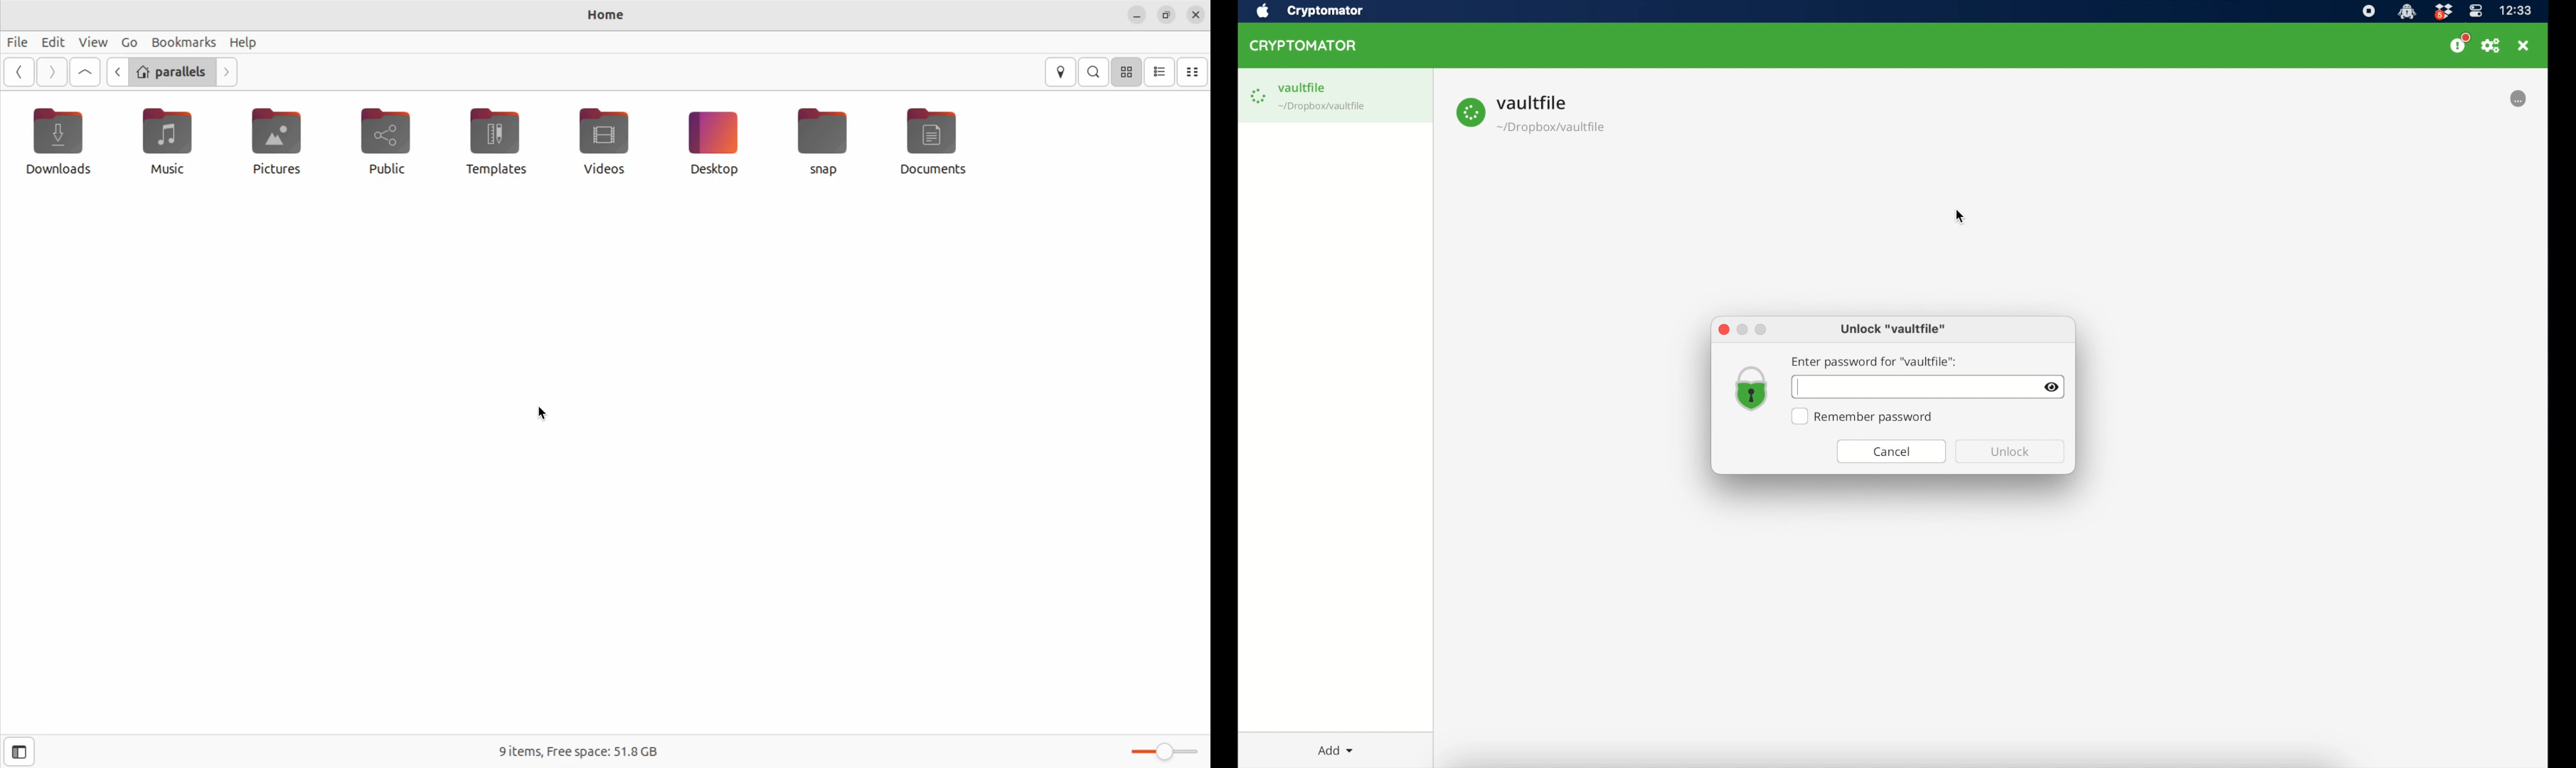  What do you see at coordinates (713, 144) in the screenshot?
I see `desktop` at bounding box center [713, 144].